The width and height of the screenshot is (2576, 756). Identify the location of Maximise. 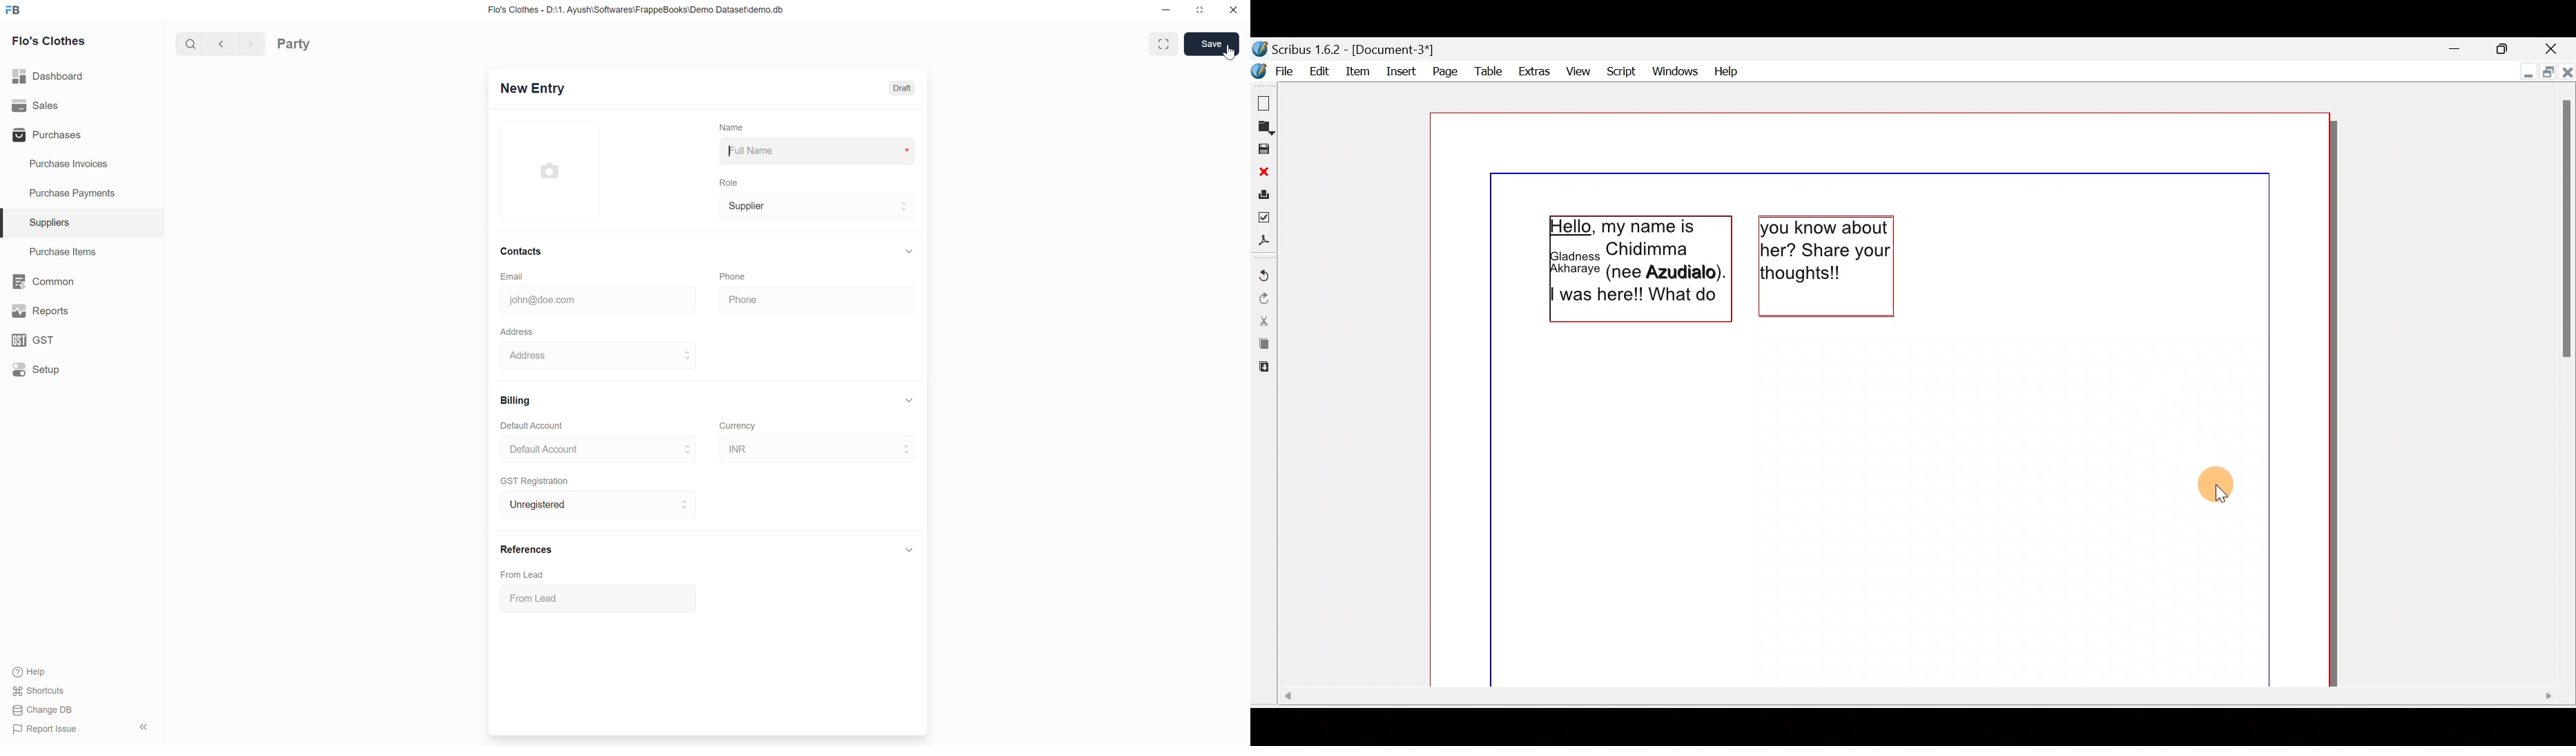
(2505, 46).